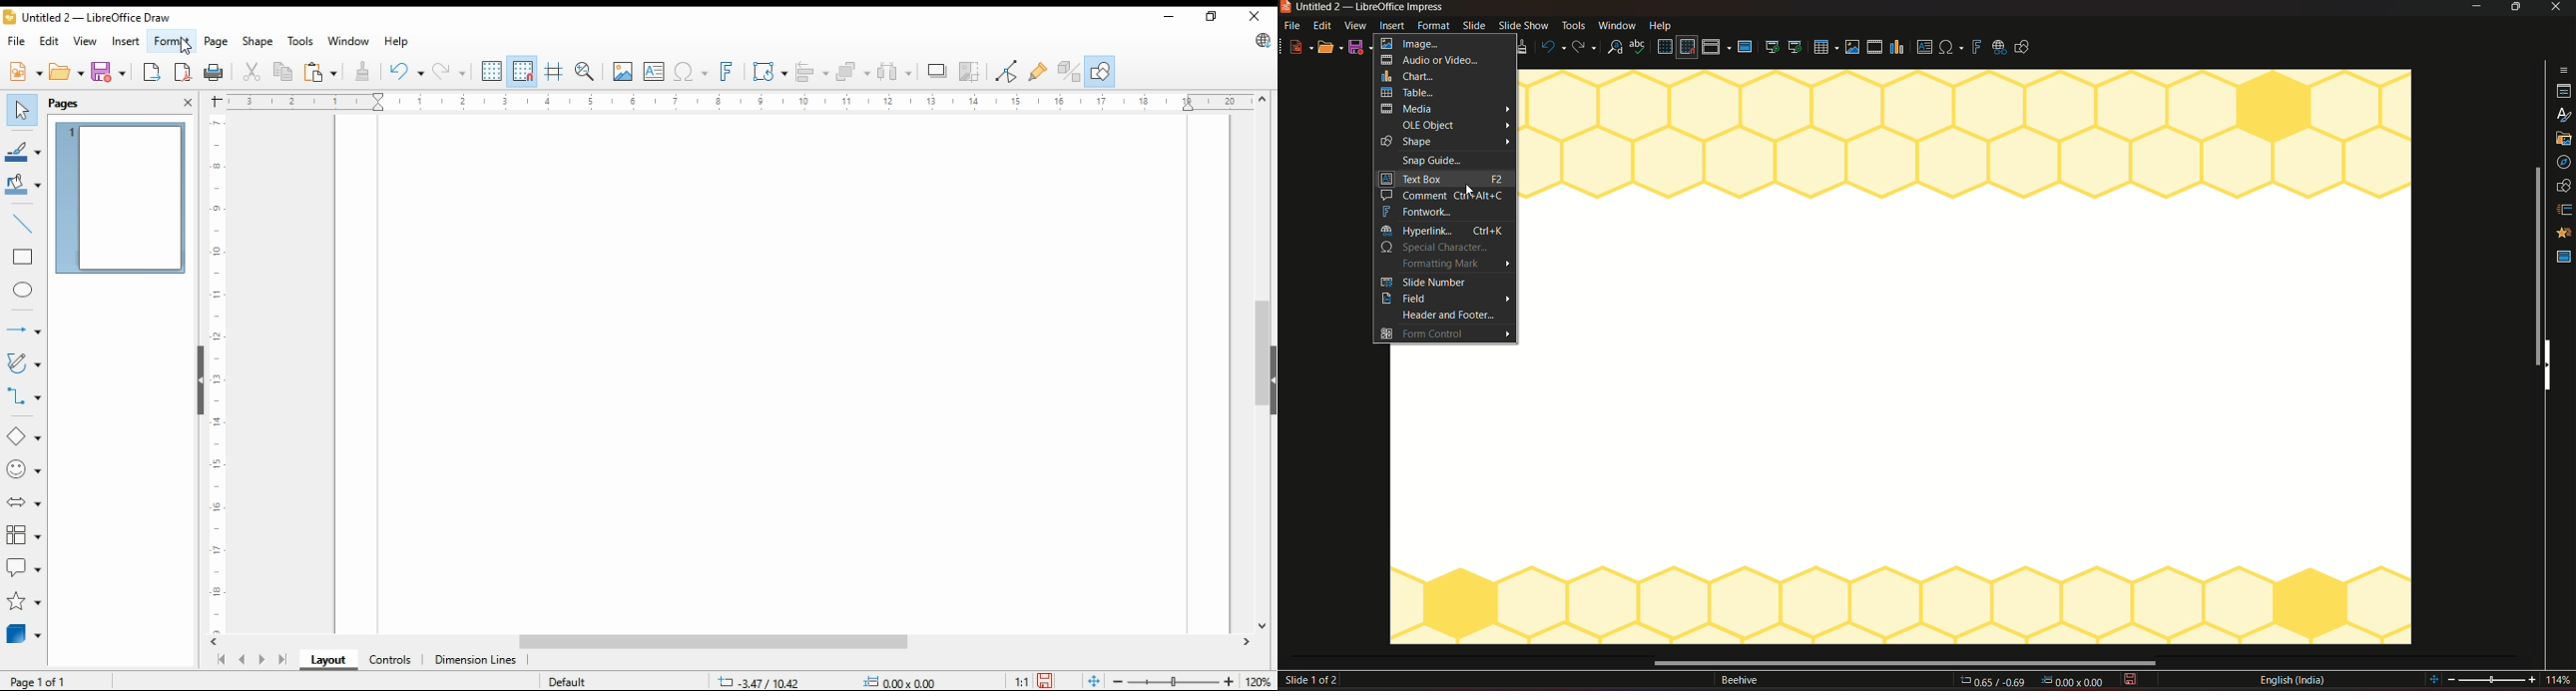 The height and width of the screenshot is (700, 2576). Describe the element at coordinates (2565, 208) in the screenshot. I see `slide transition ` at that location.